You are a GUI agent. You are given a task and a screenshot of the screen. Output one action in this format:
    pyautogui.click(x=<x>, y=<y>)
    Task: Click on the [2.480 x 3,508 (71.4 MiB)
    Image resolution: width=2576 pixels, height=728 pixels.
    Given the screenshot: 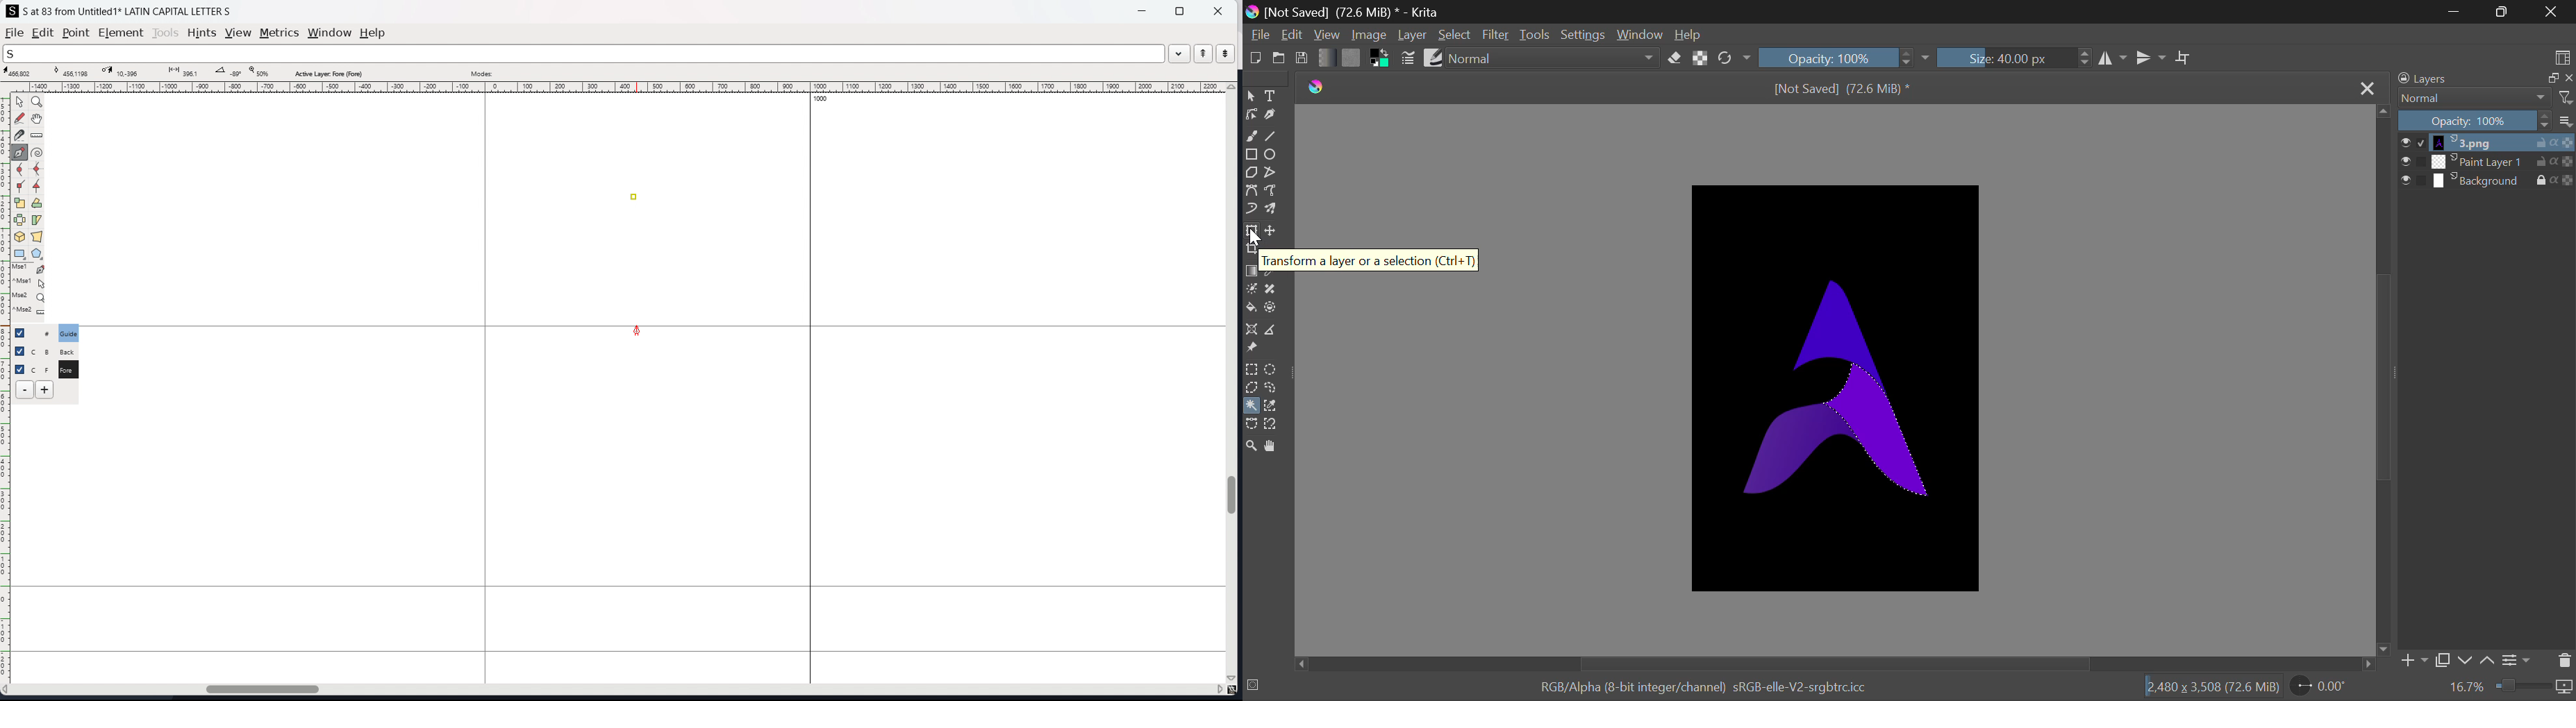 What is the action you would take?
    pyautogui.click(x=2215, y=688)
    